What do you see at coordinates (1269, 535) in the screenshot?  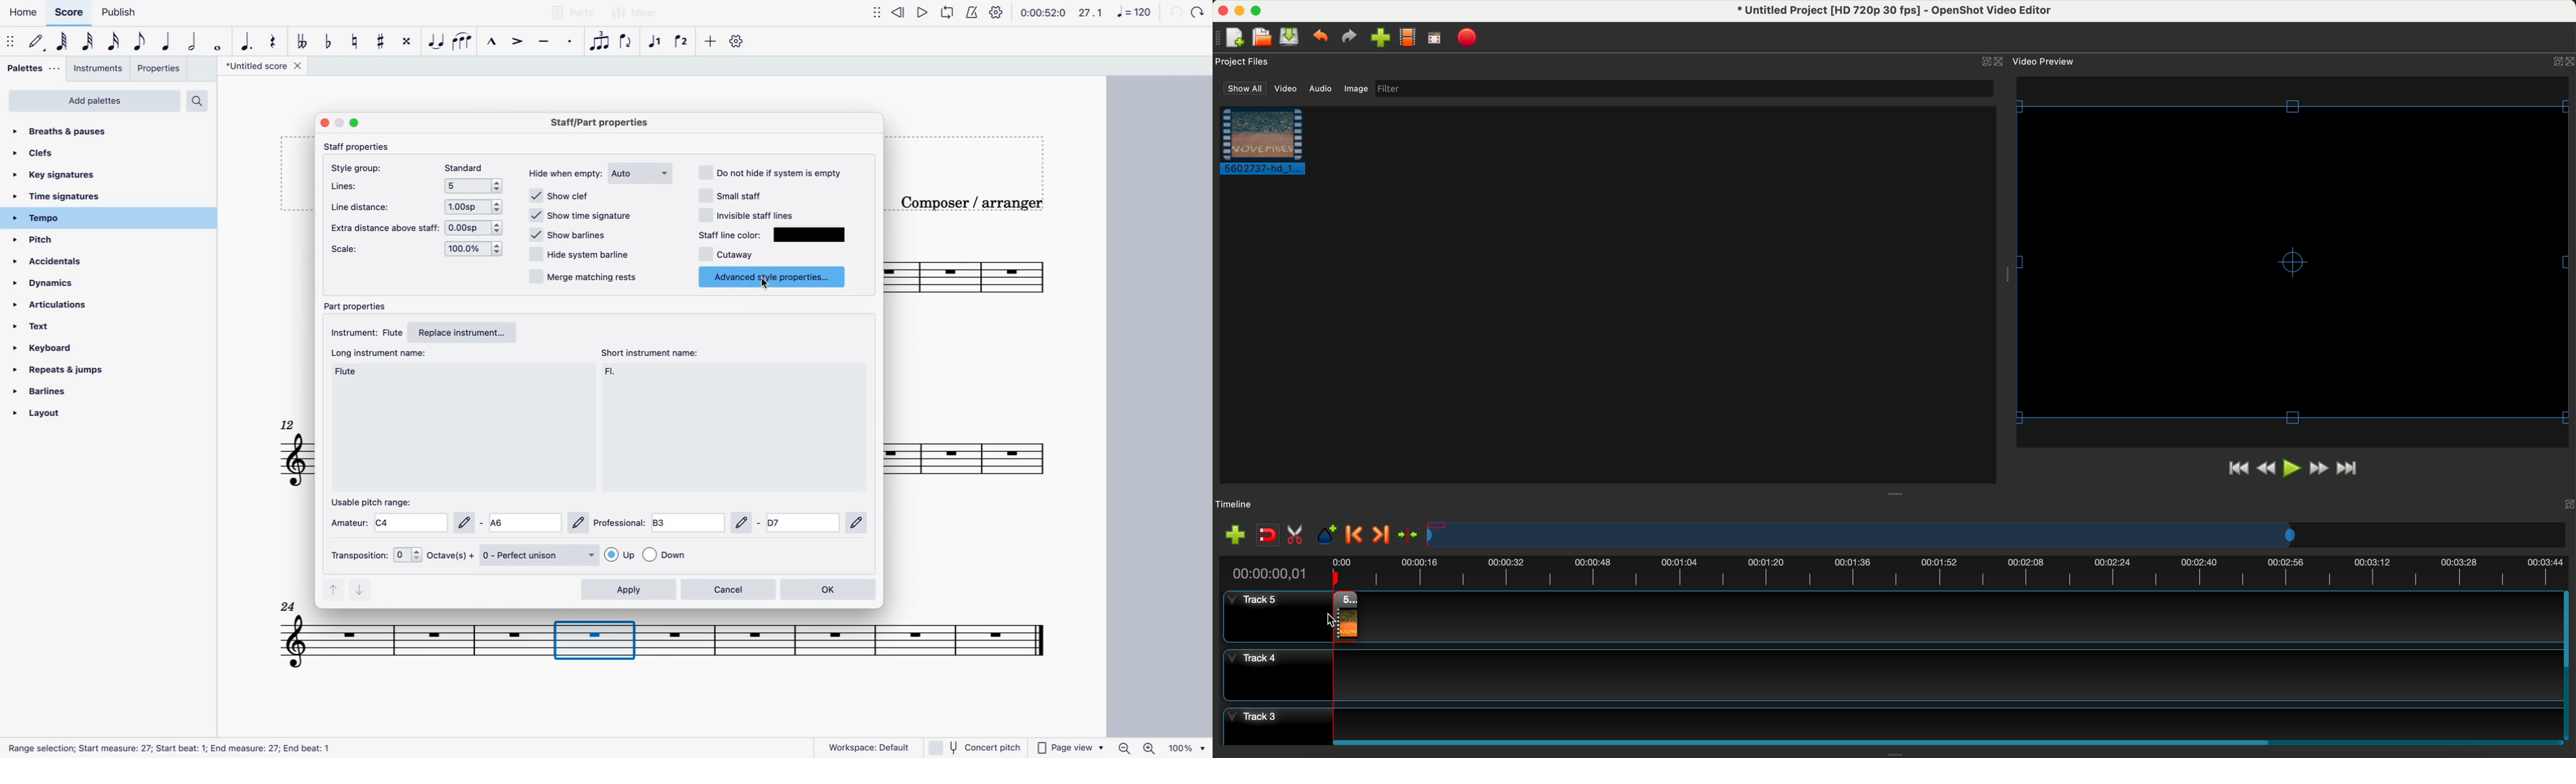 I see `disable snapping` at bounding box center [1269, 535].